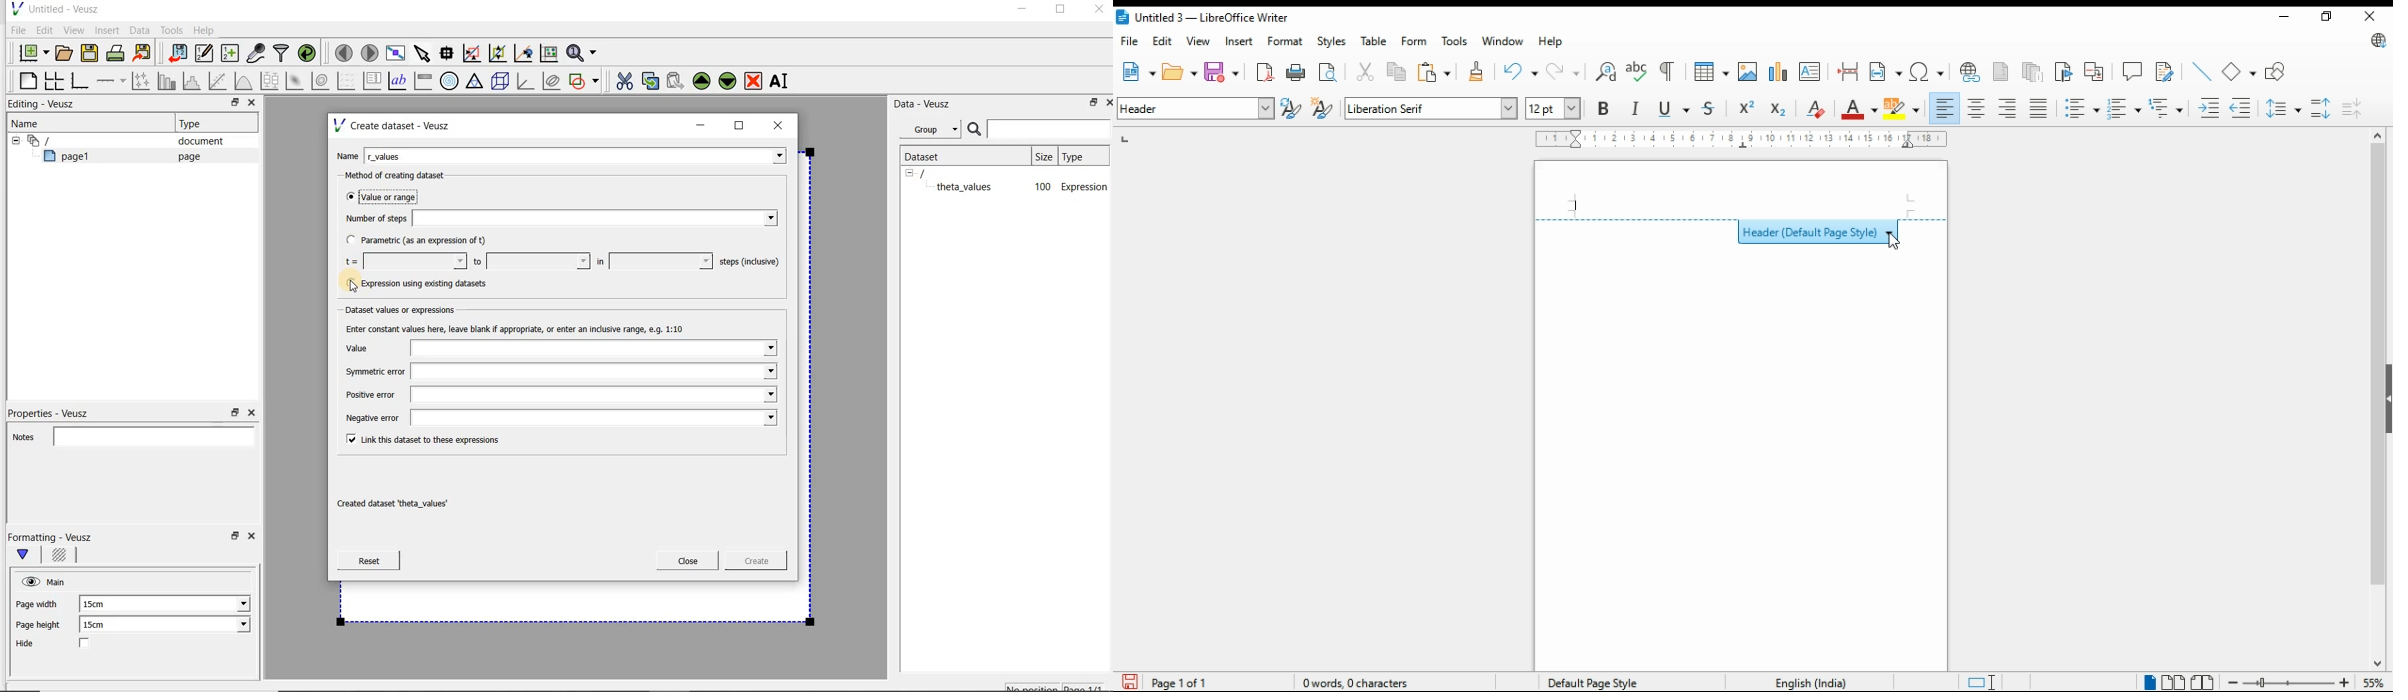 This screenshot has height=700, width=2408. I want to click on highlight color, so click(1905, 110).